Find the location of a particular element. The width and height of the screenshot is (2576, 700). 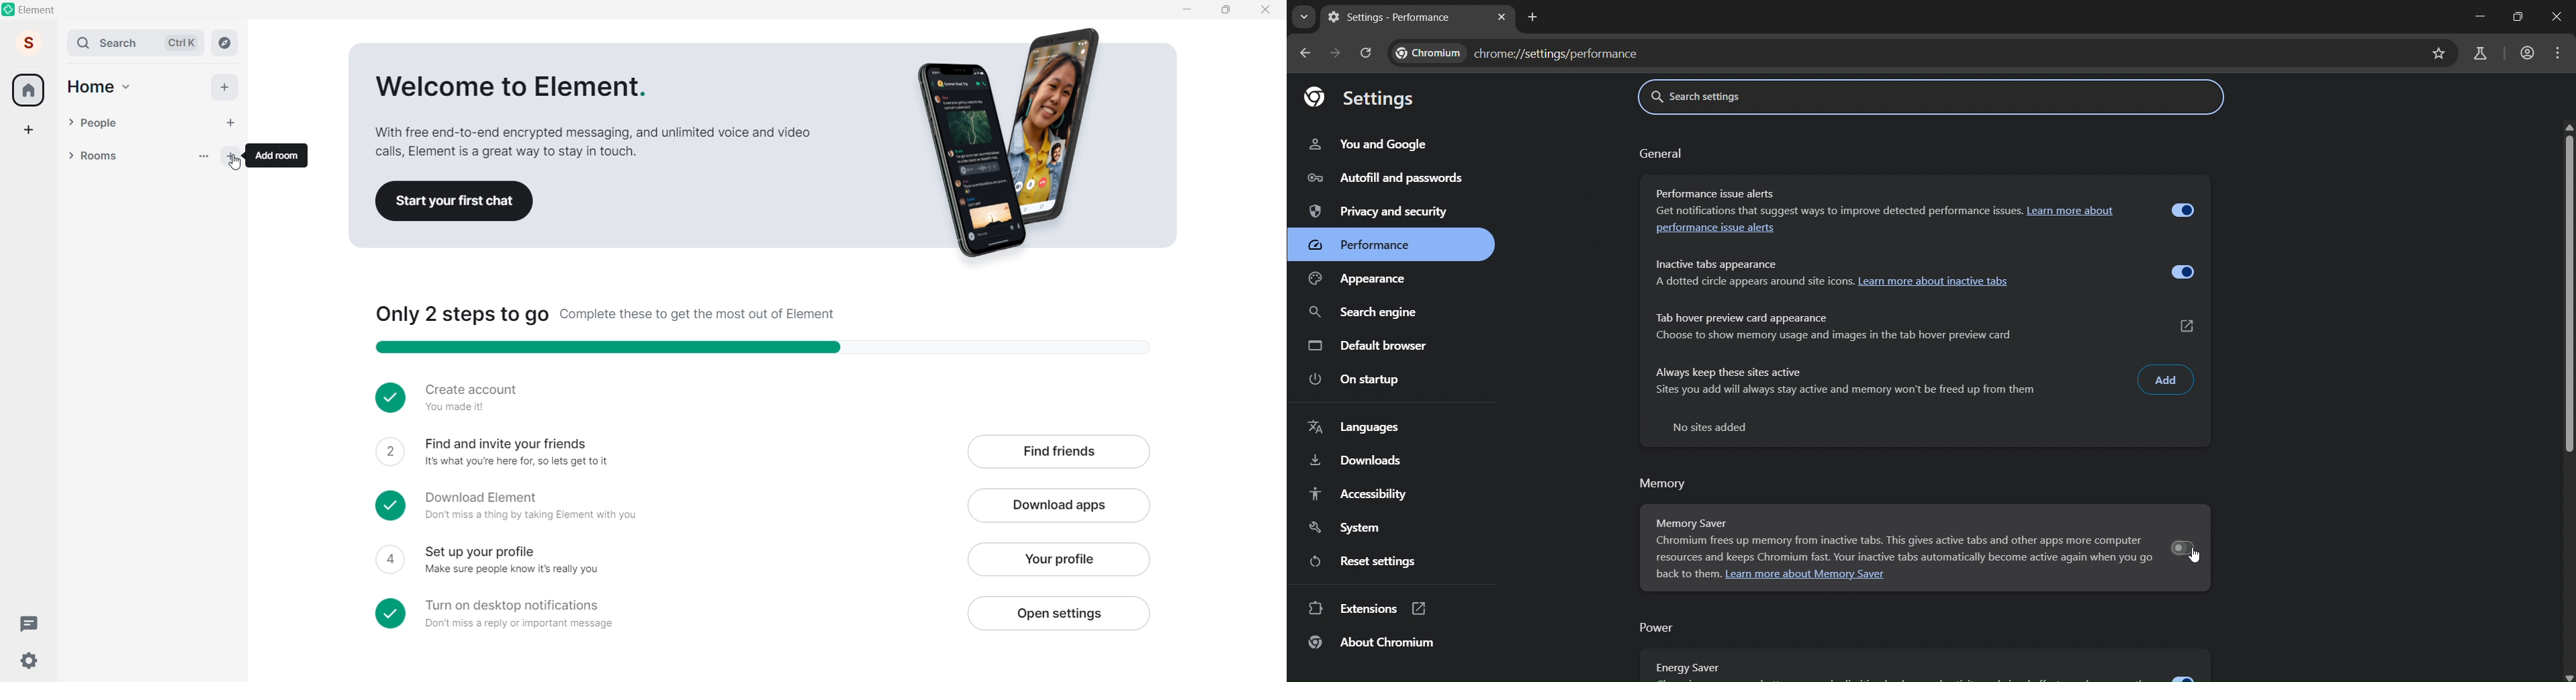

Welcome to Element.
With free end-to-end encrypted messaging, and unlimited voice and video
calls, Element is a great way to stay in touch. is located at coordinates (592, 117).